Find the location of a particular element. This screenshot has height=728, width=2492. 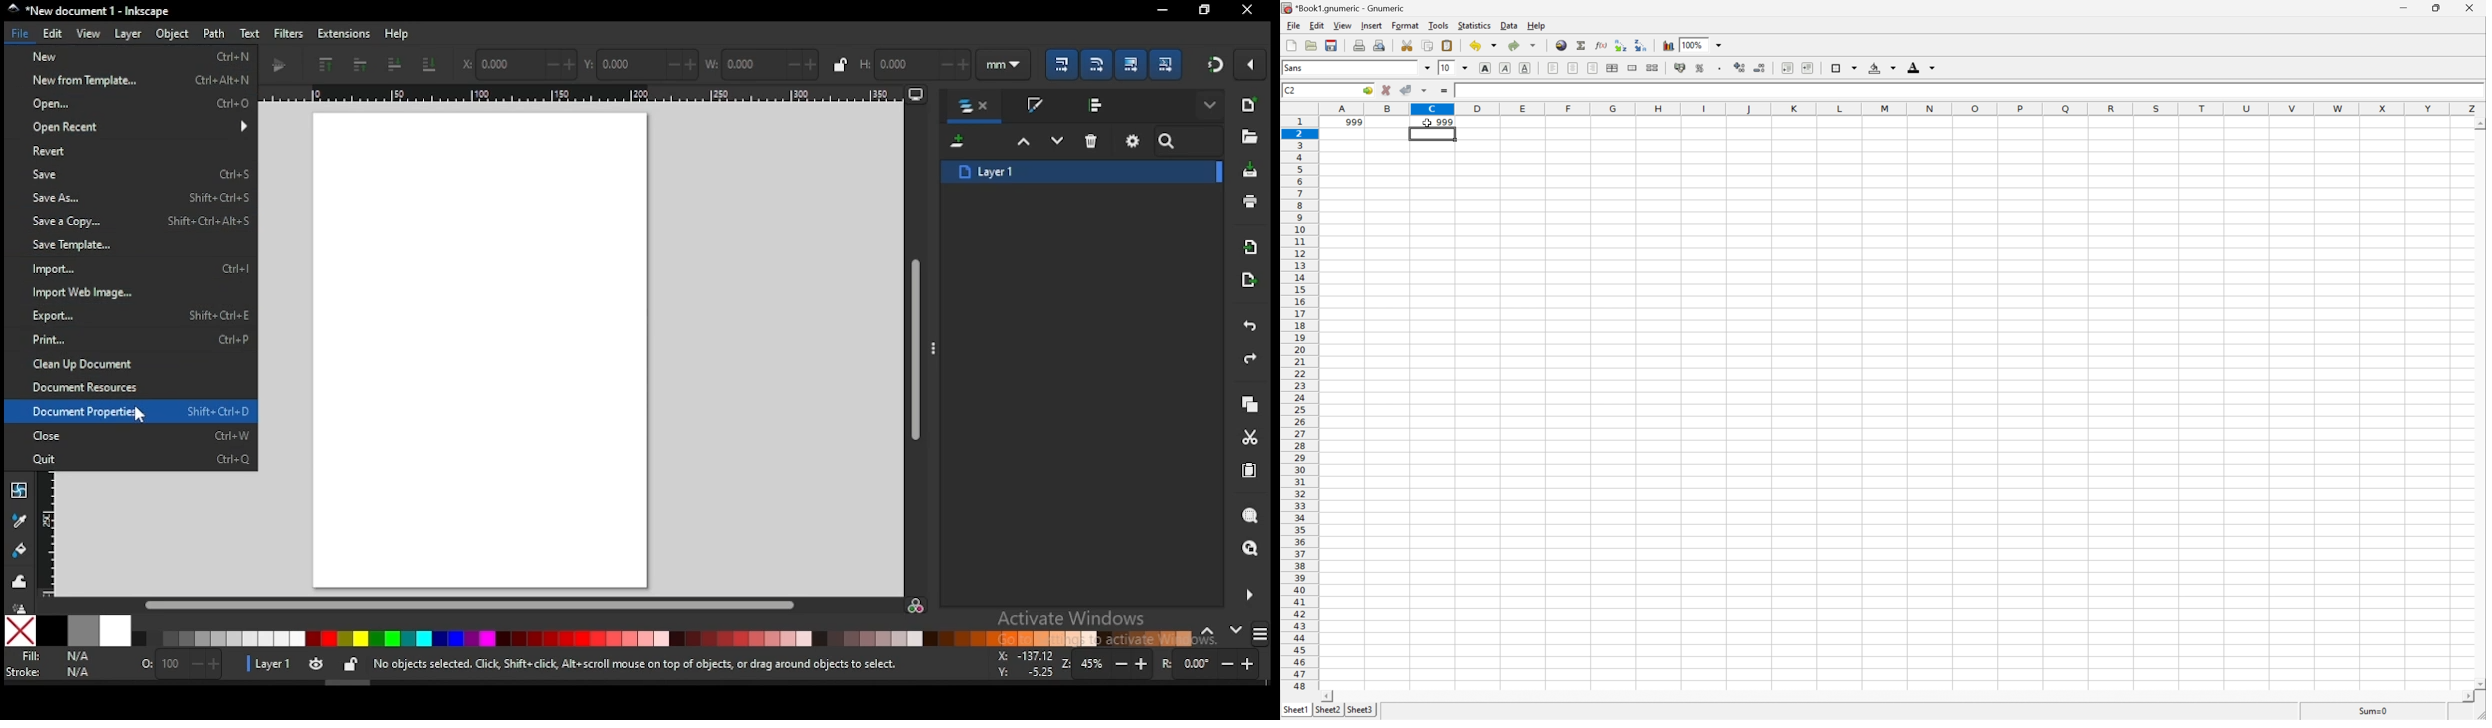

zoom drawing is located at coordinates (1251, 550).